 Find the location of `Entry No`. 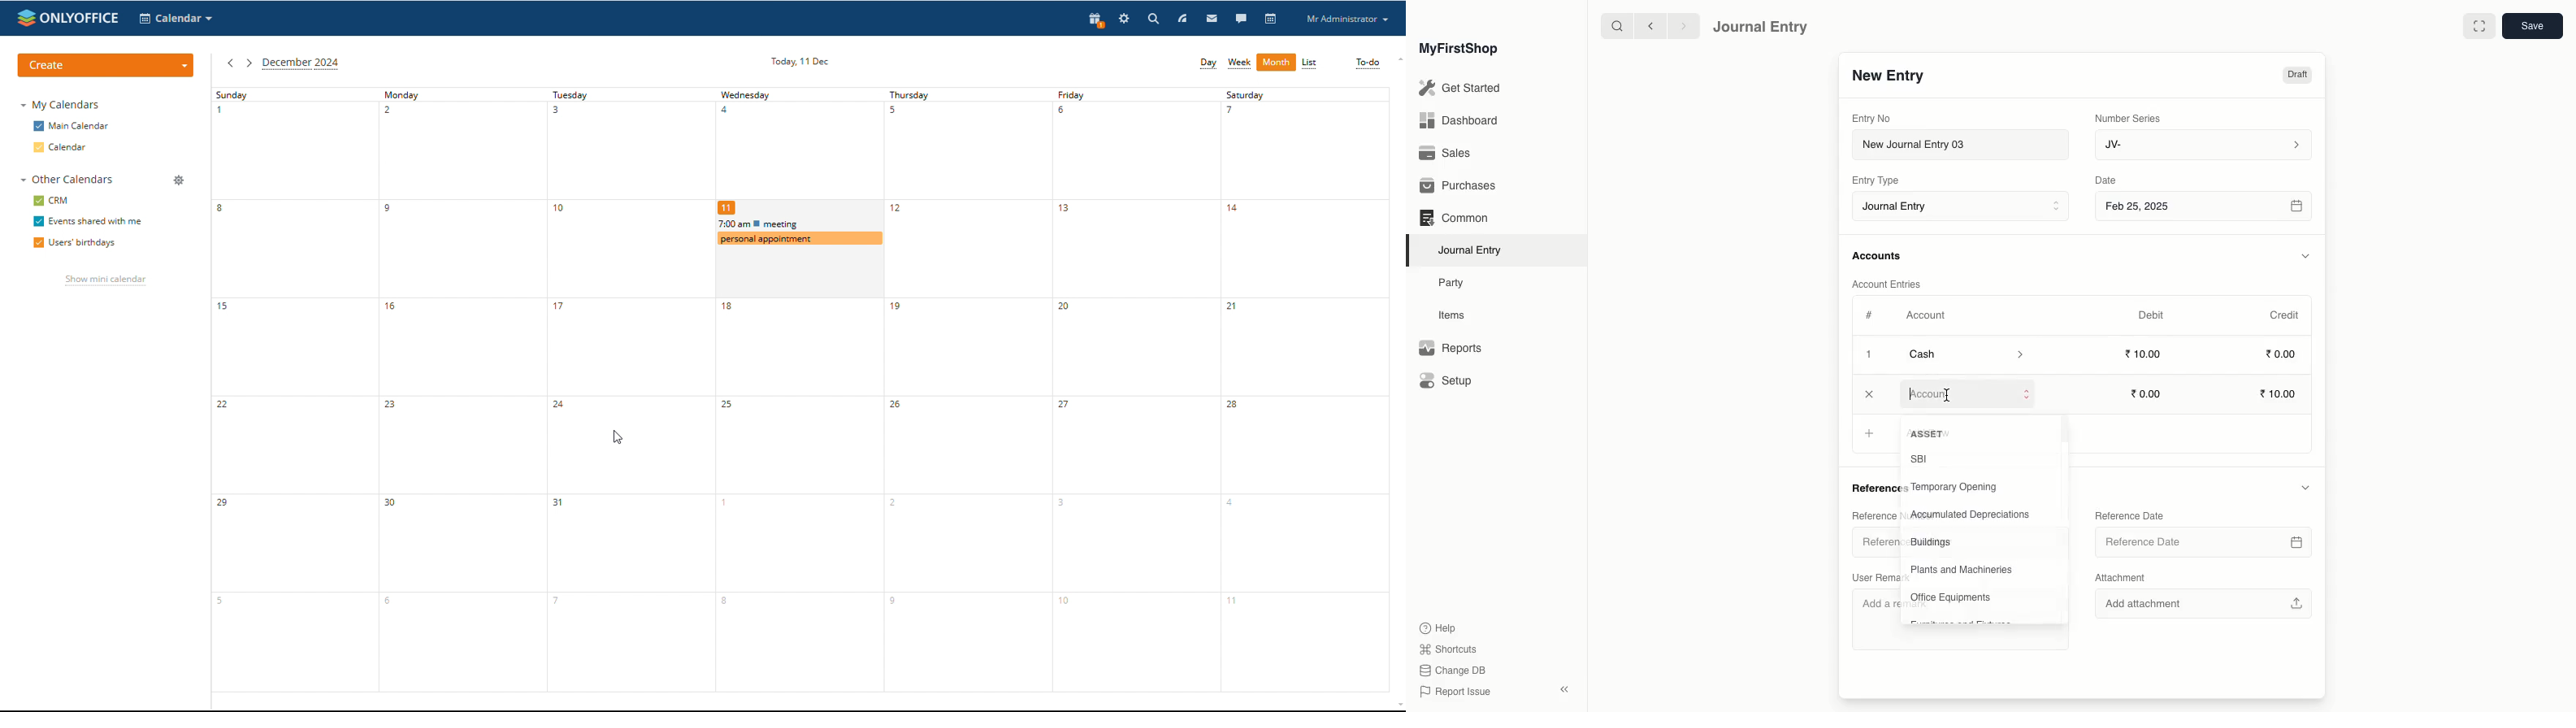

Entry No is located at coordinates (1872, 118).